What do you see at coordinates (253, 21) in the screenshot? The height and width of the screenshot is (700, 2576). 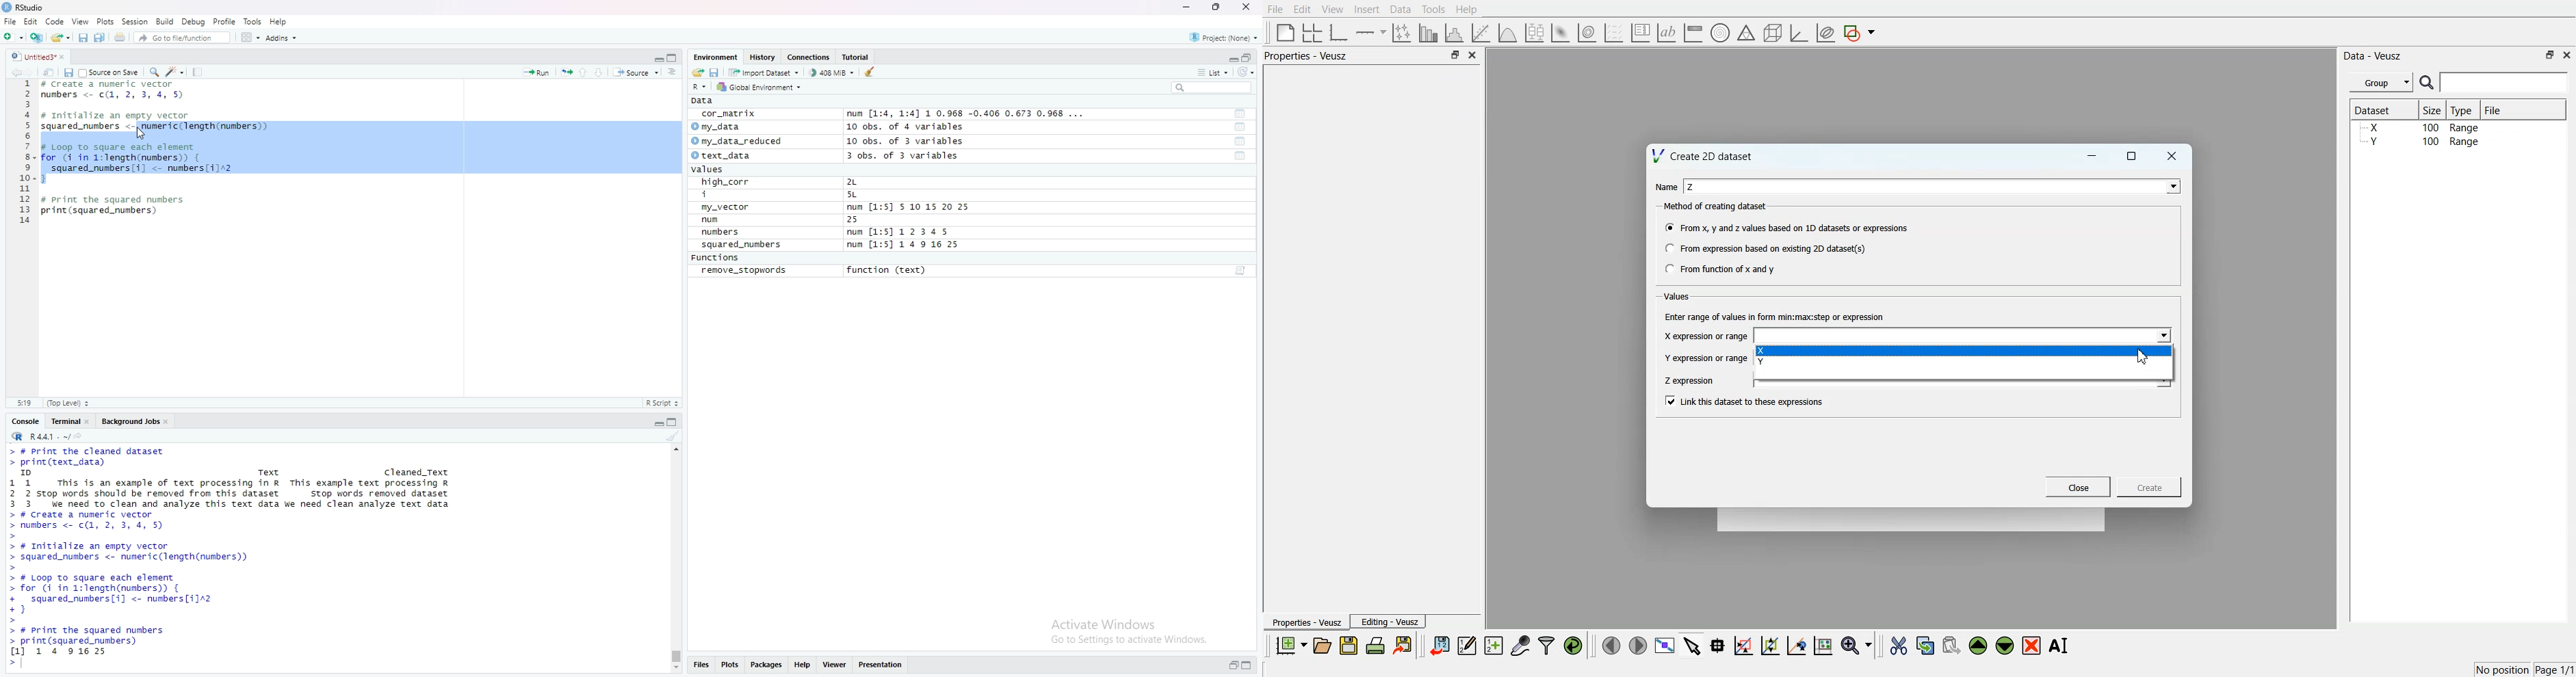 I see `Tools` at bounding box center [253, 21].